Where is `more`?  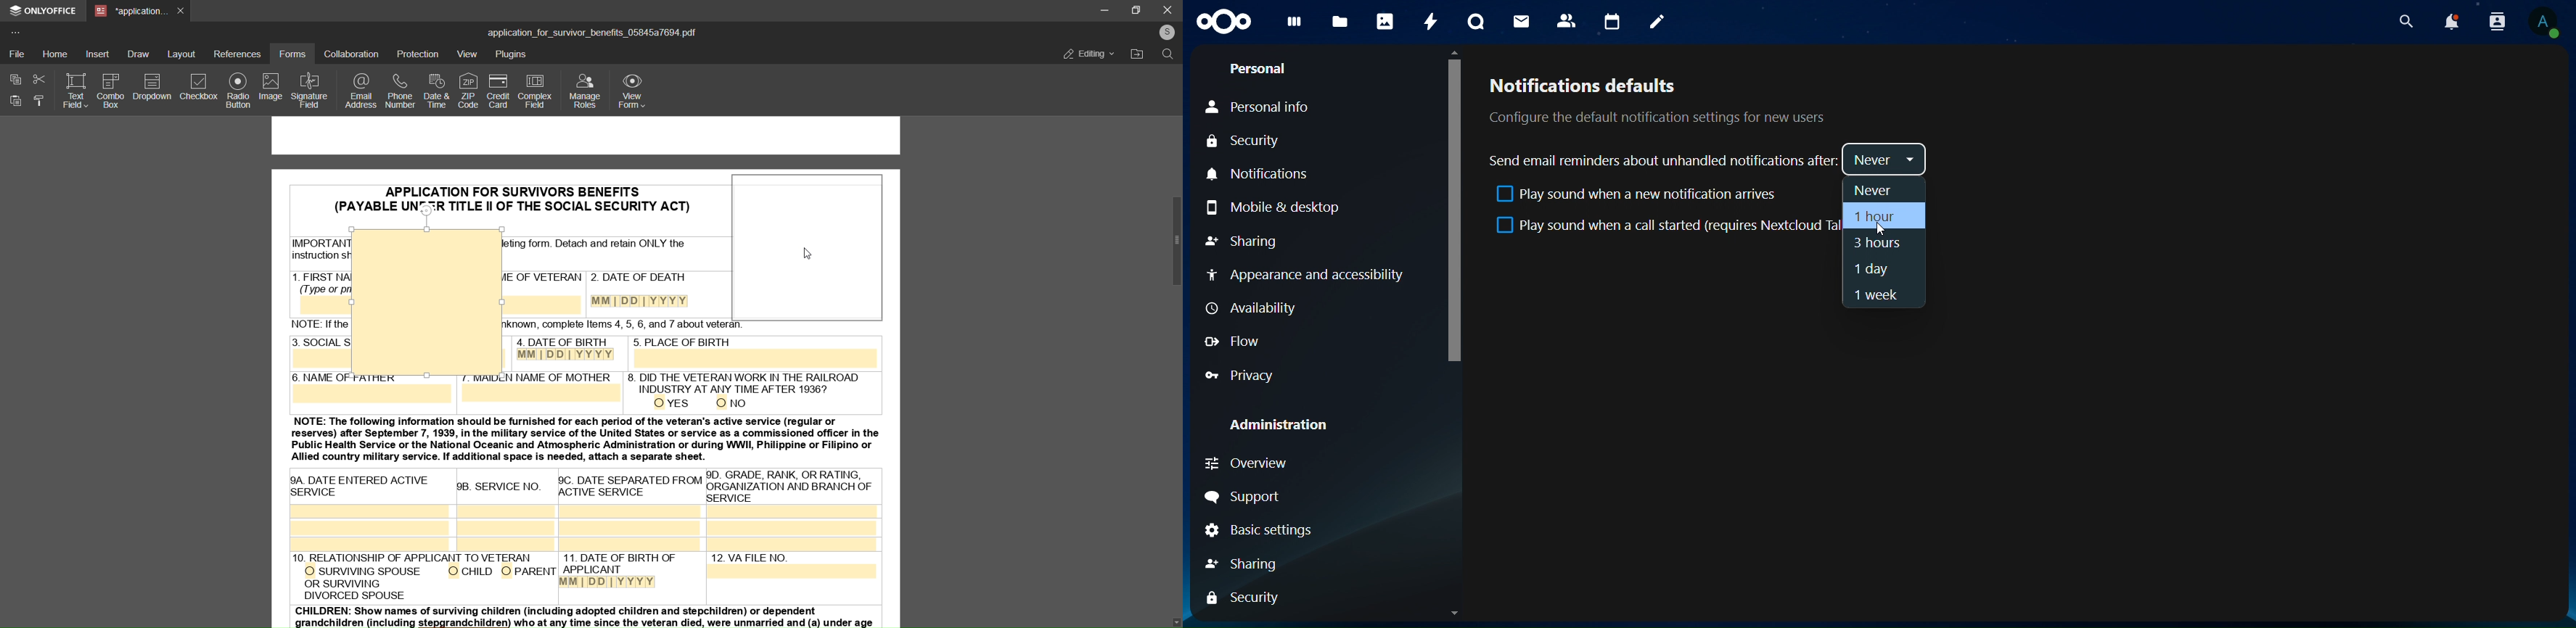
more is located at coordinates (18, 31).